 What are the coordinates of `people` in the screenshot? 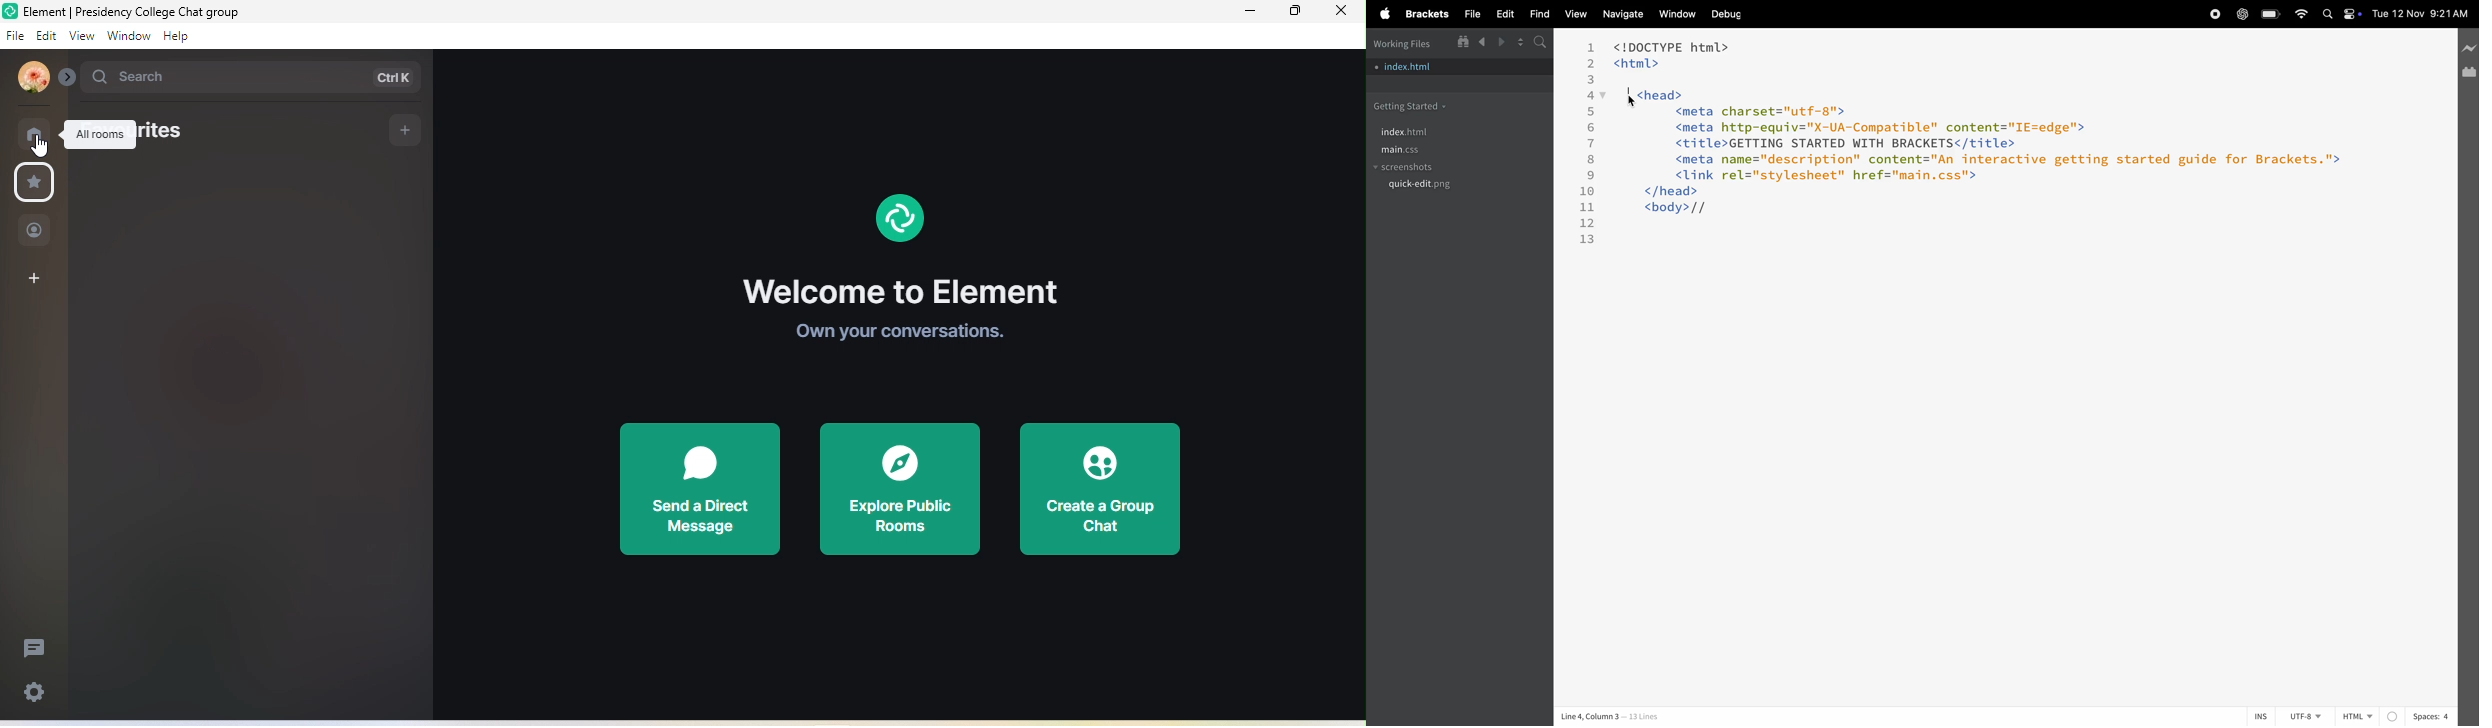 It's located at (37, 232).